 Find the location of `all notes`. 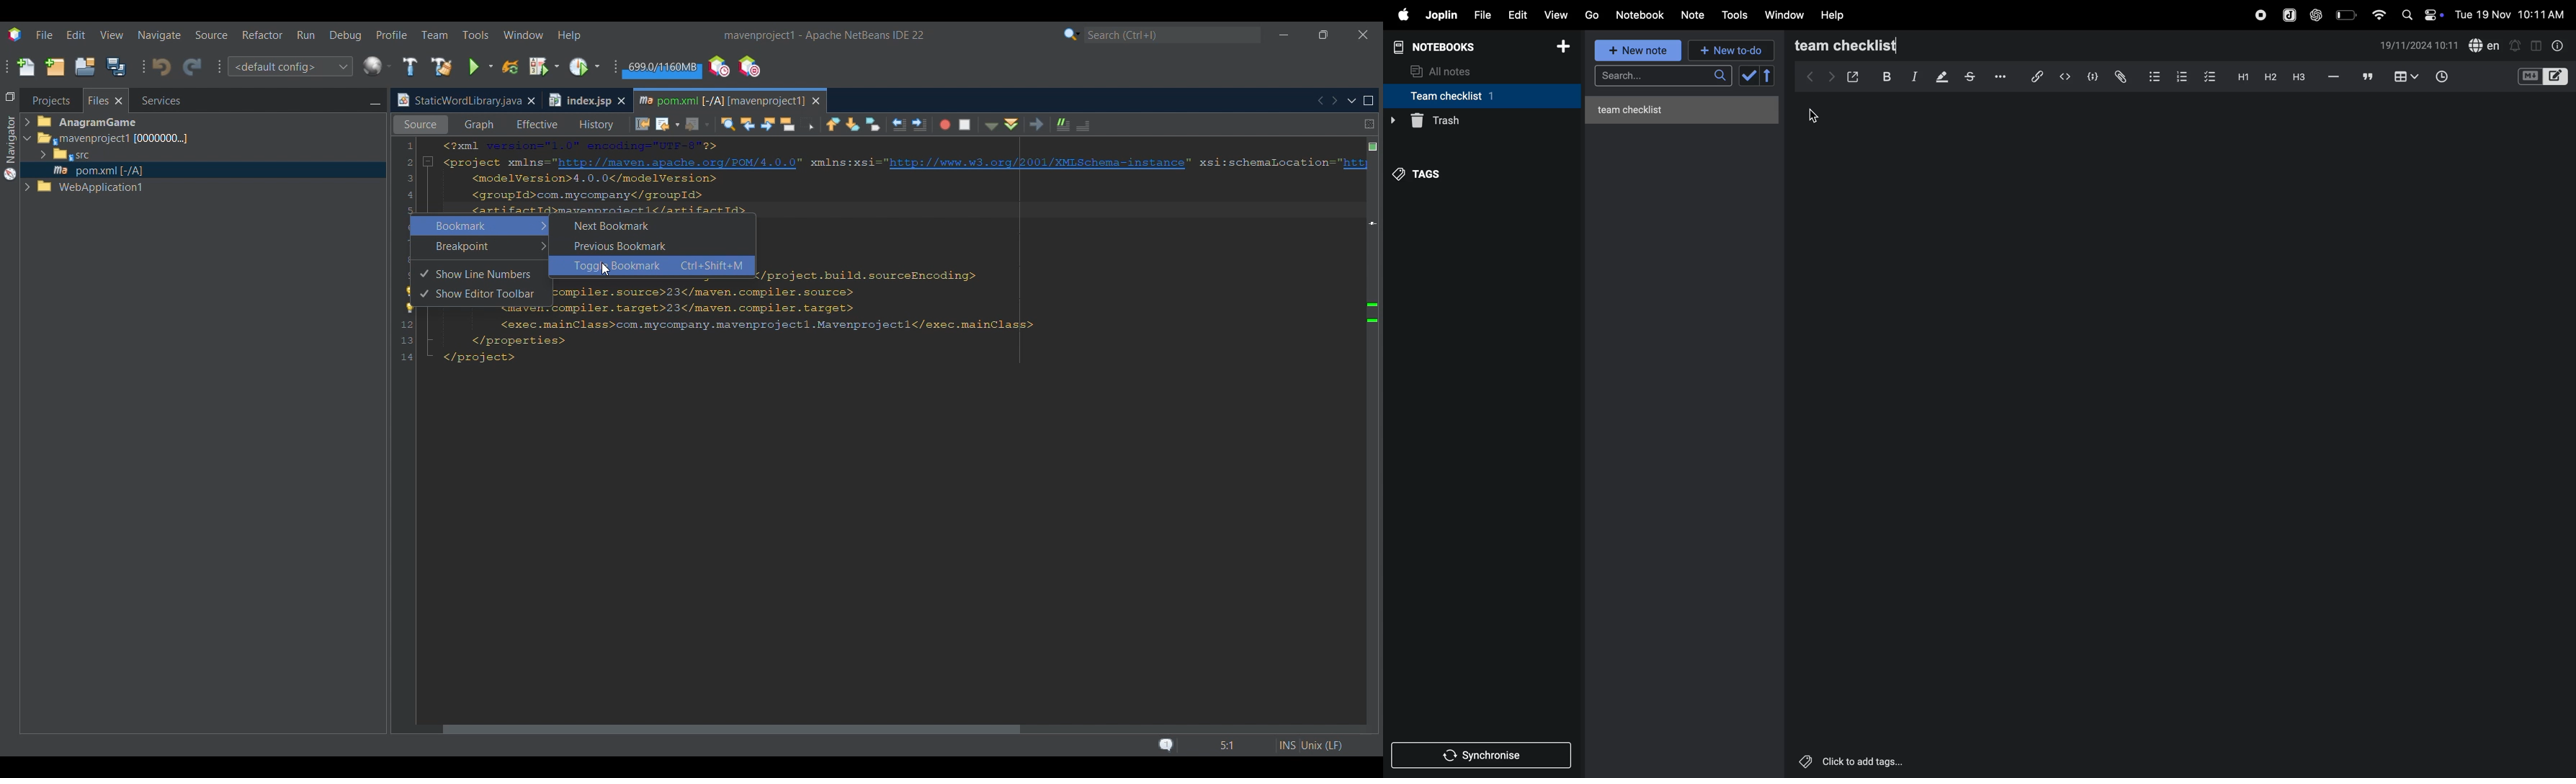

all notes is located at coordinates (1449, 70).